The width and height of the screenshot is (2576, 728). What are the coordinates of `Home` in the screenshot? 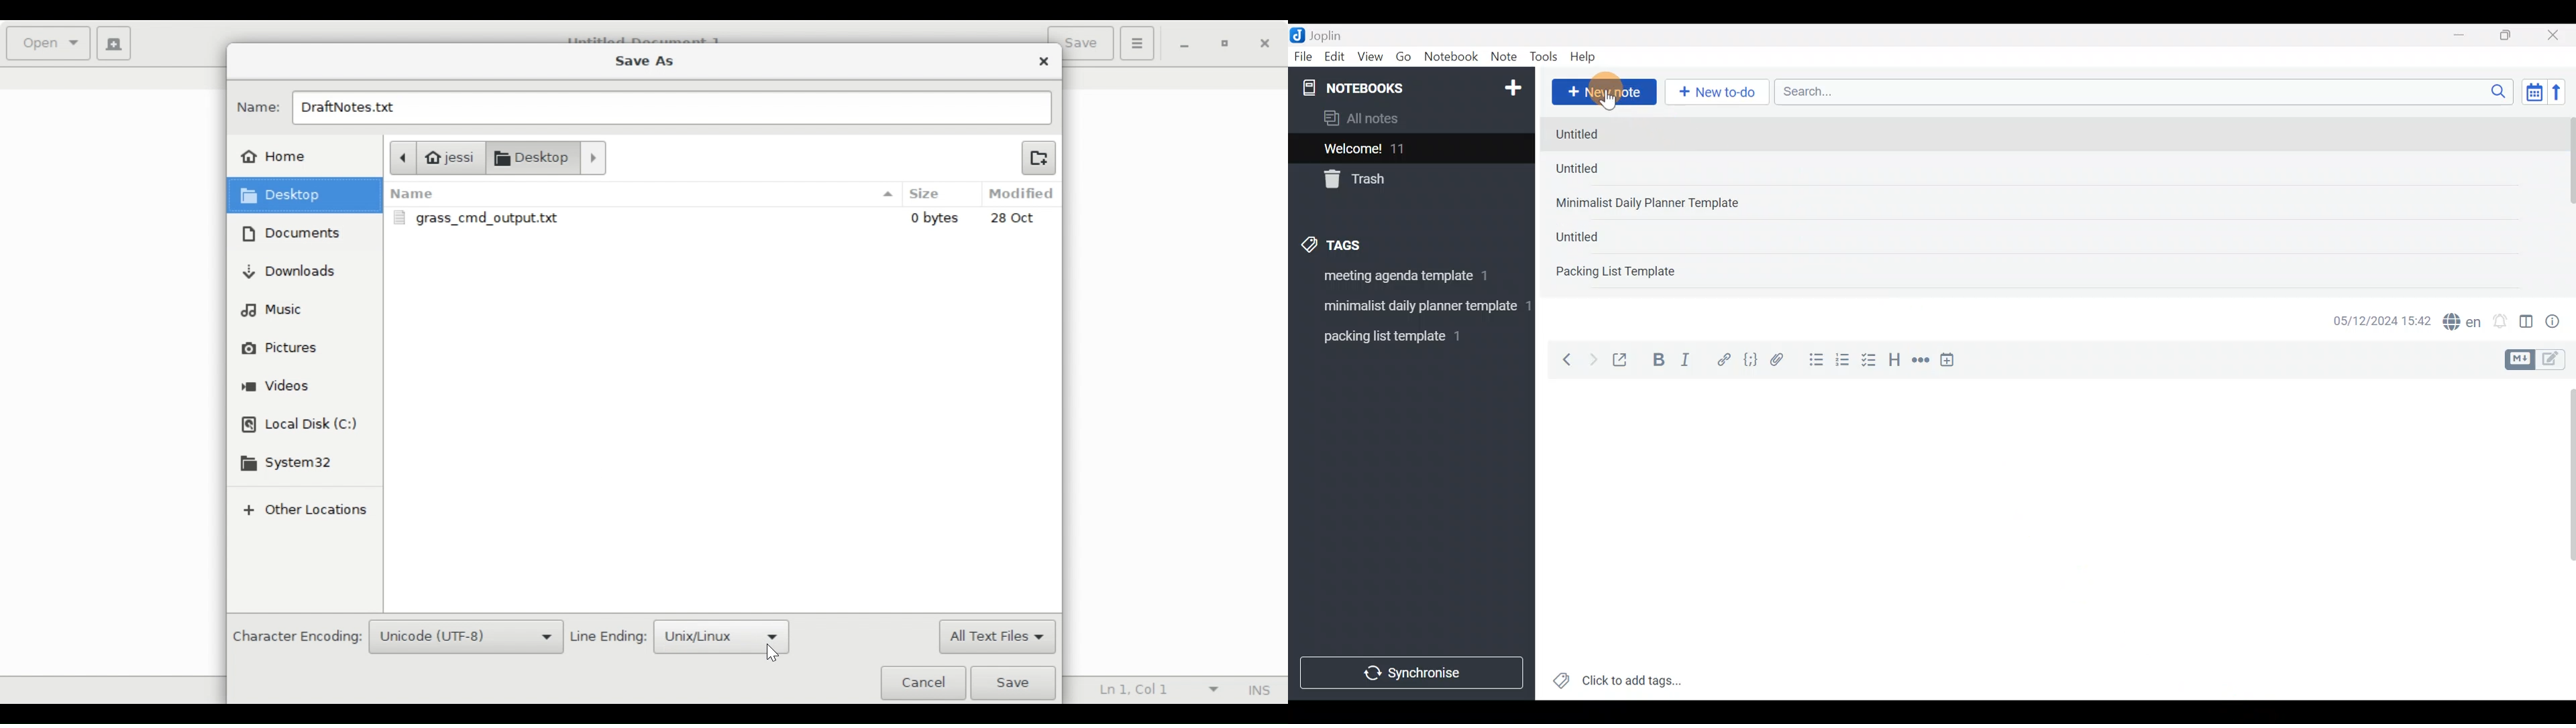 It's located at (275, 155).